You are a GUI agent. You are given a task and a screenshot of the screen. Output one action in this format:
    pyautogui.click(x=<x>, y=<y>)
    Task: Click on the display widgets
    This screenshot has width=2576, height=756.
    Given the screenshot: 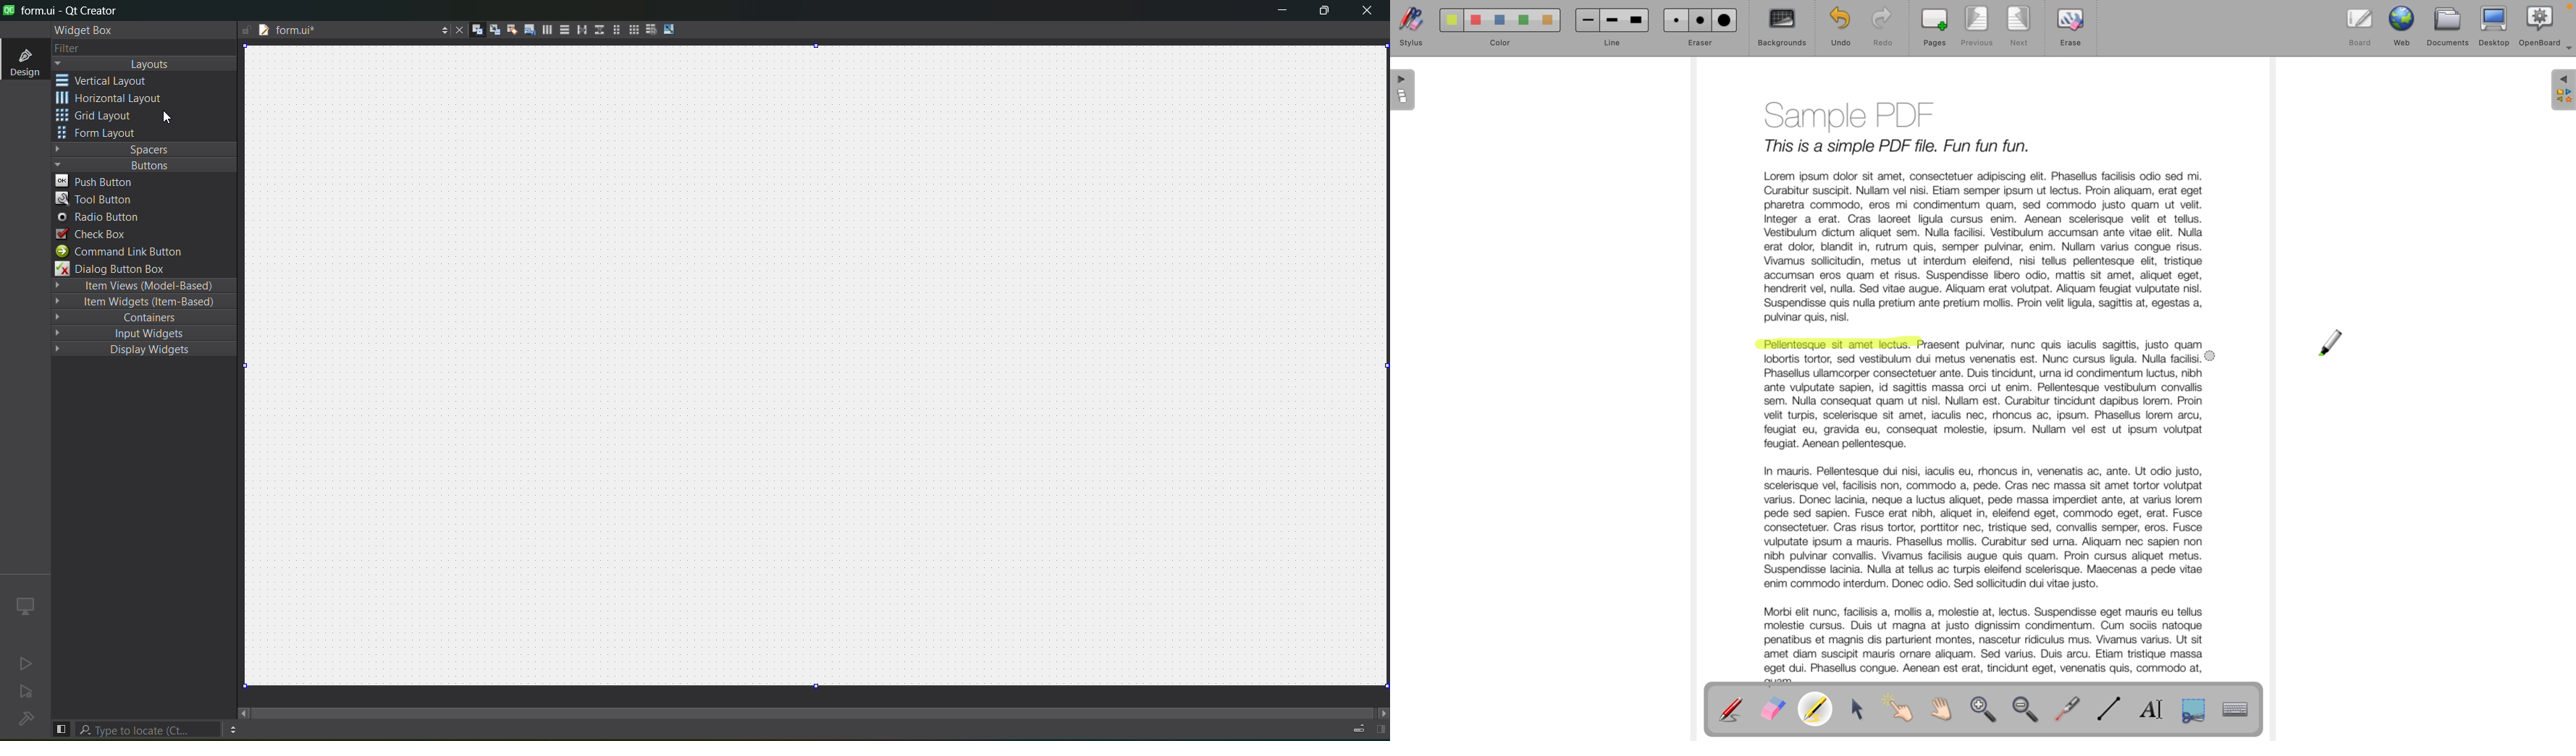 What is the action you would take?
    pyautogui.click(x=133, y=350)
    